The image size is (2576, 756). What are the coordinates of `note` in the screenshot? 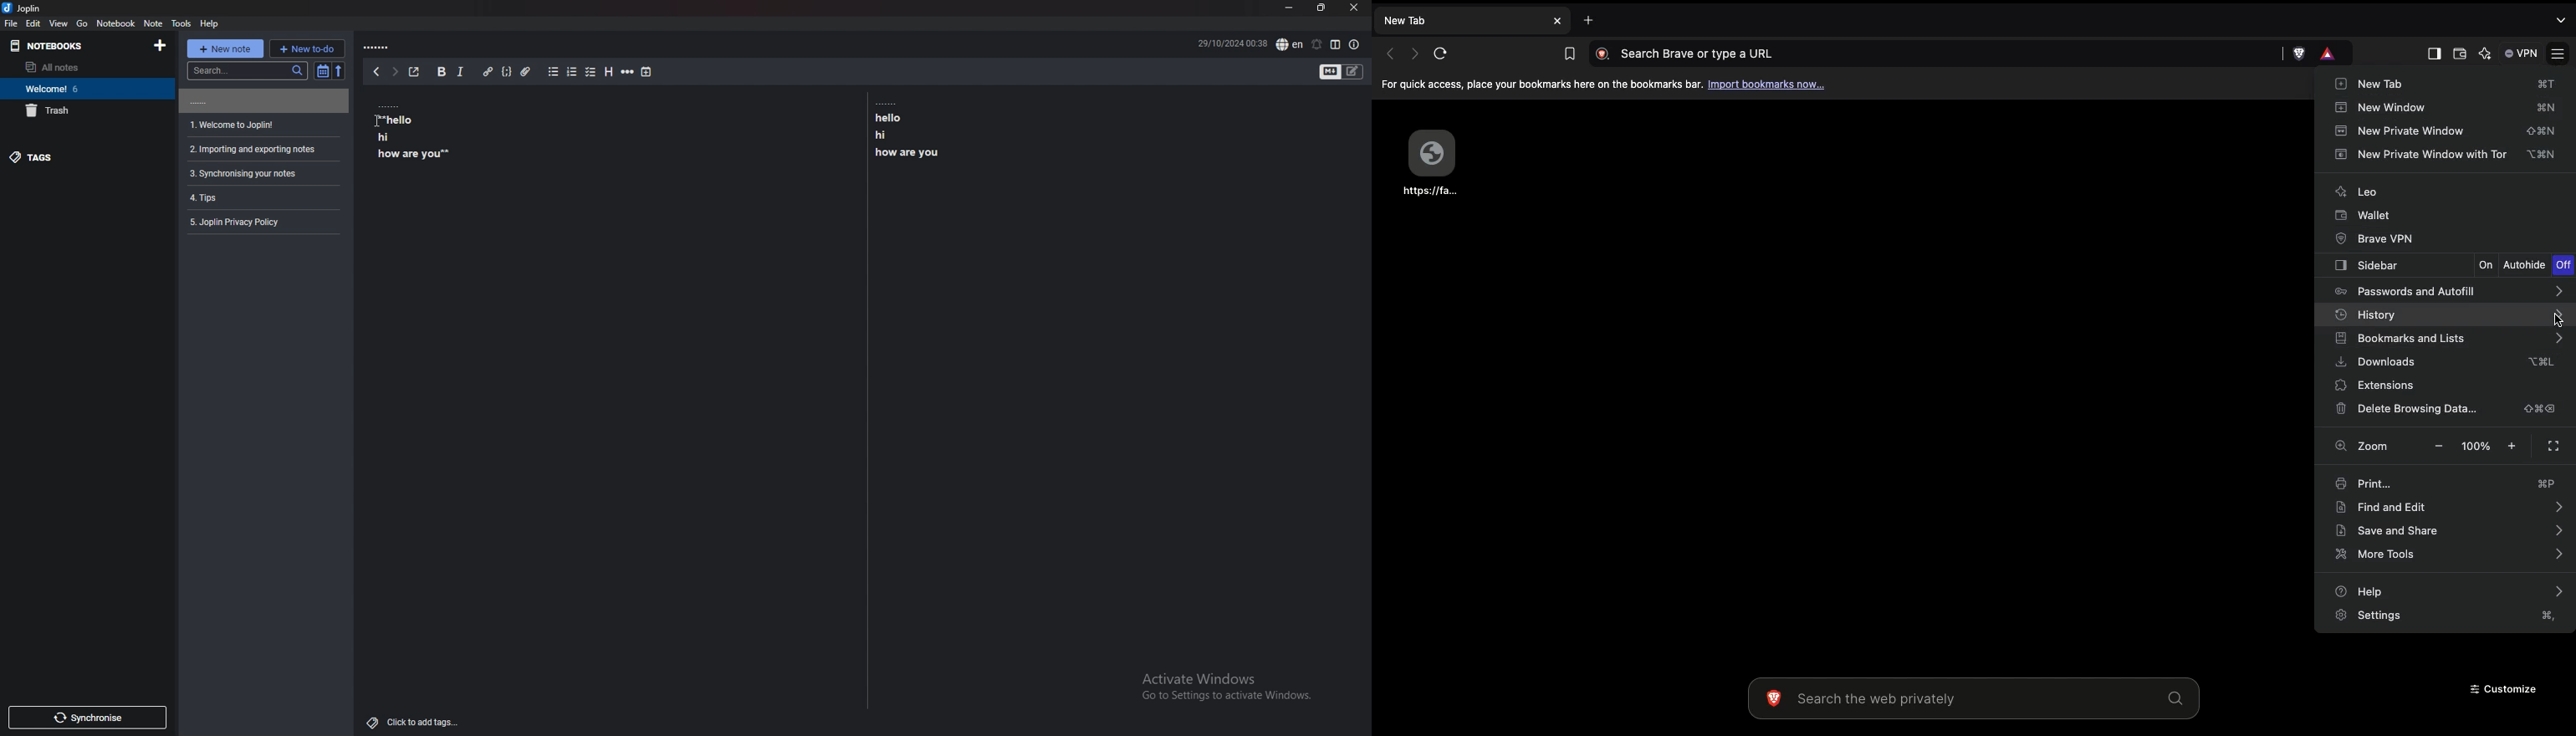 It's located at (262, 101).